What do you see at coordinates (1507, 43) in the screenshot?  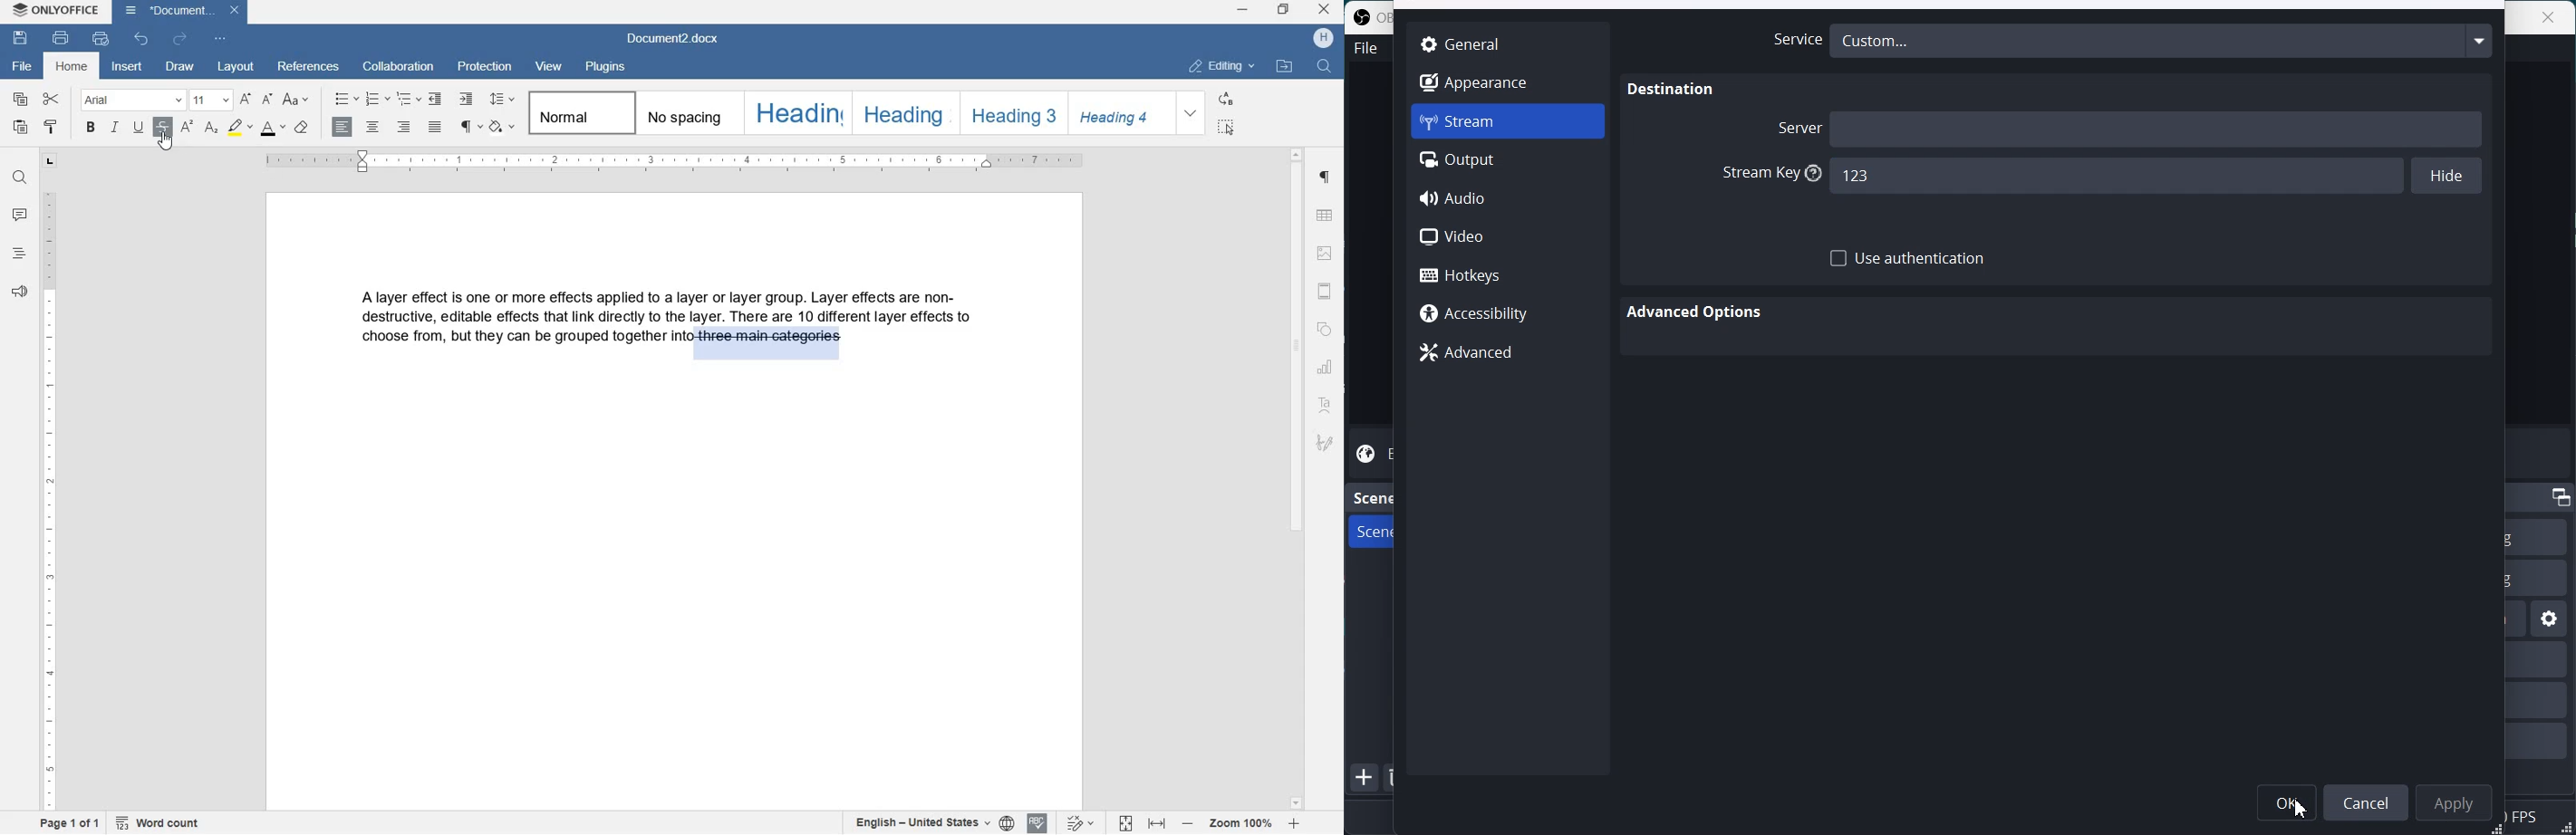 I see `General` at bounding box center [1507, 43].